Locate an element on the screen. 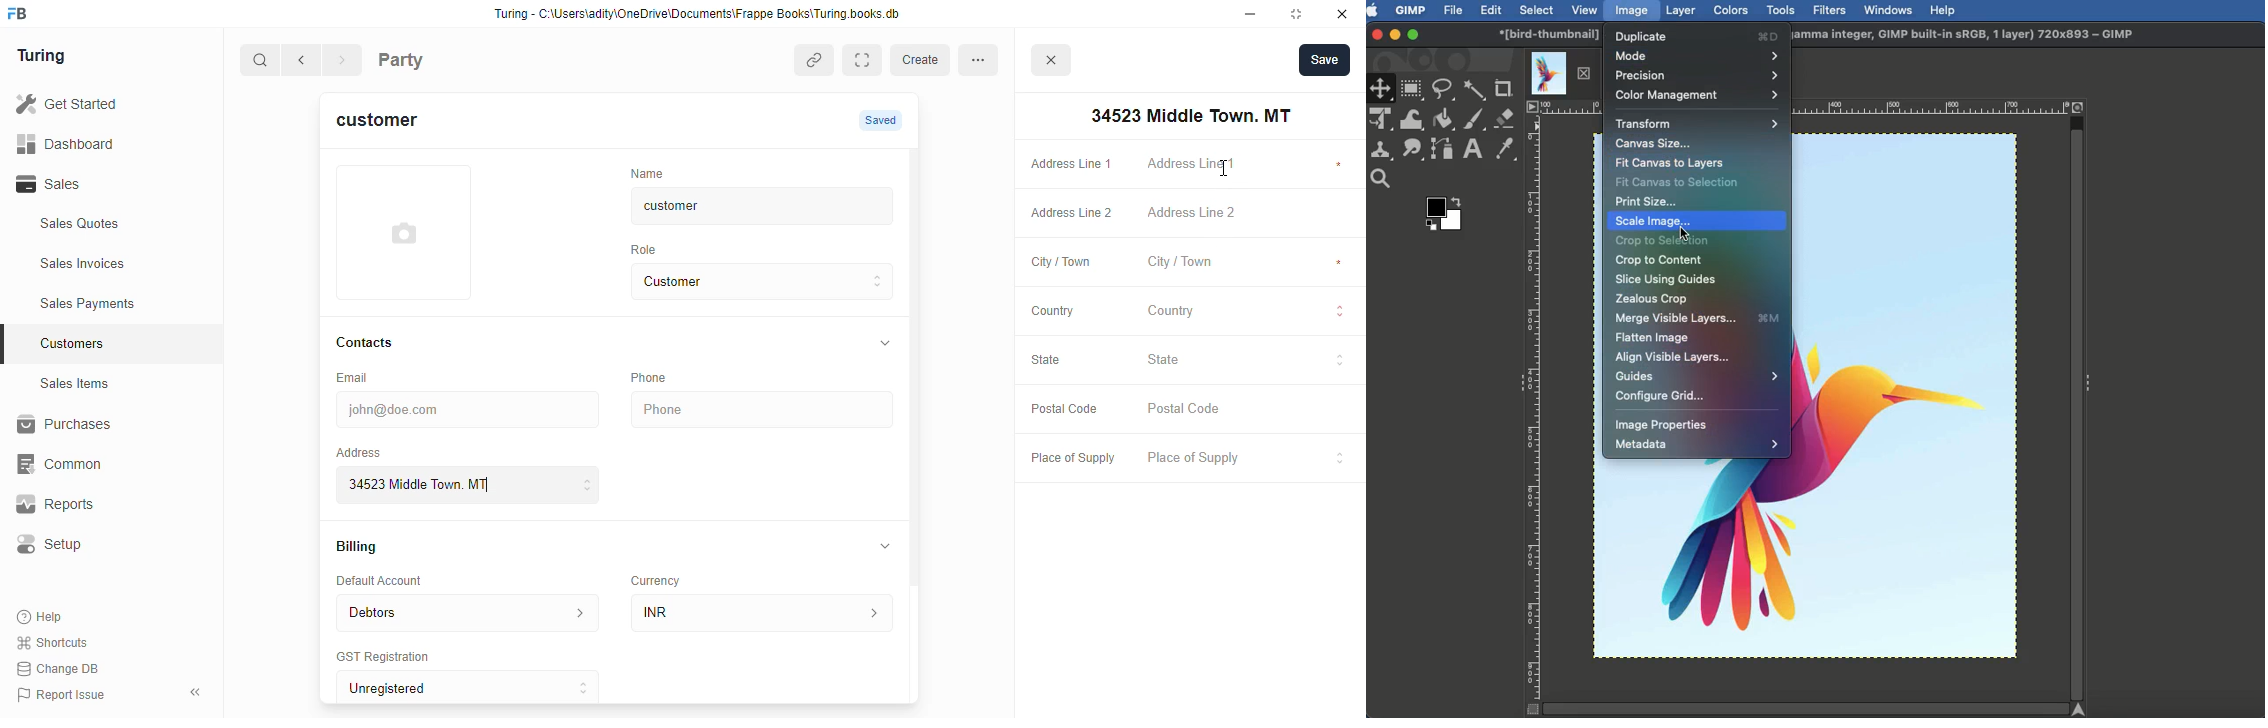  search is located at coordinates (261, 62).